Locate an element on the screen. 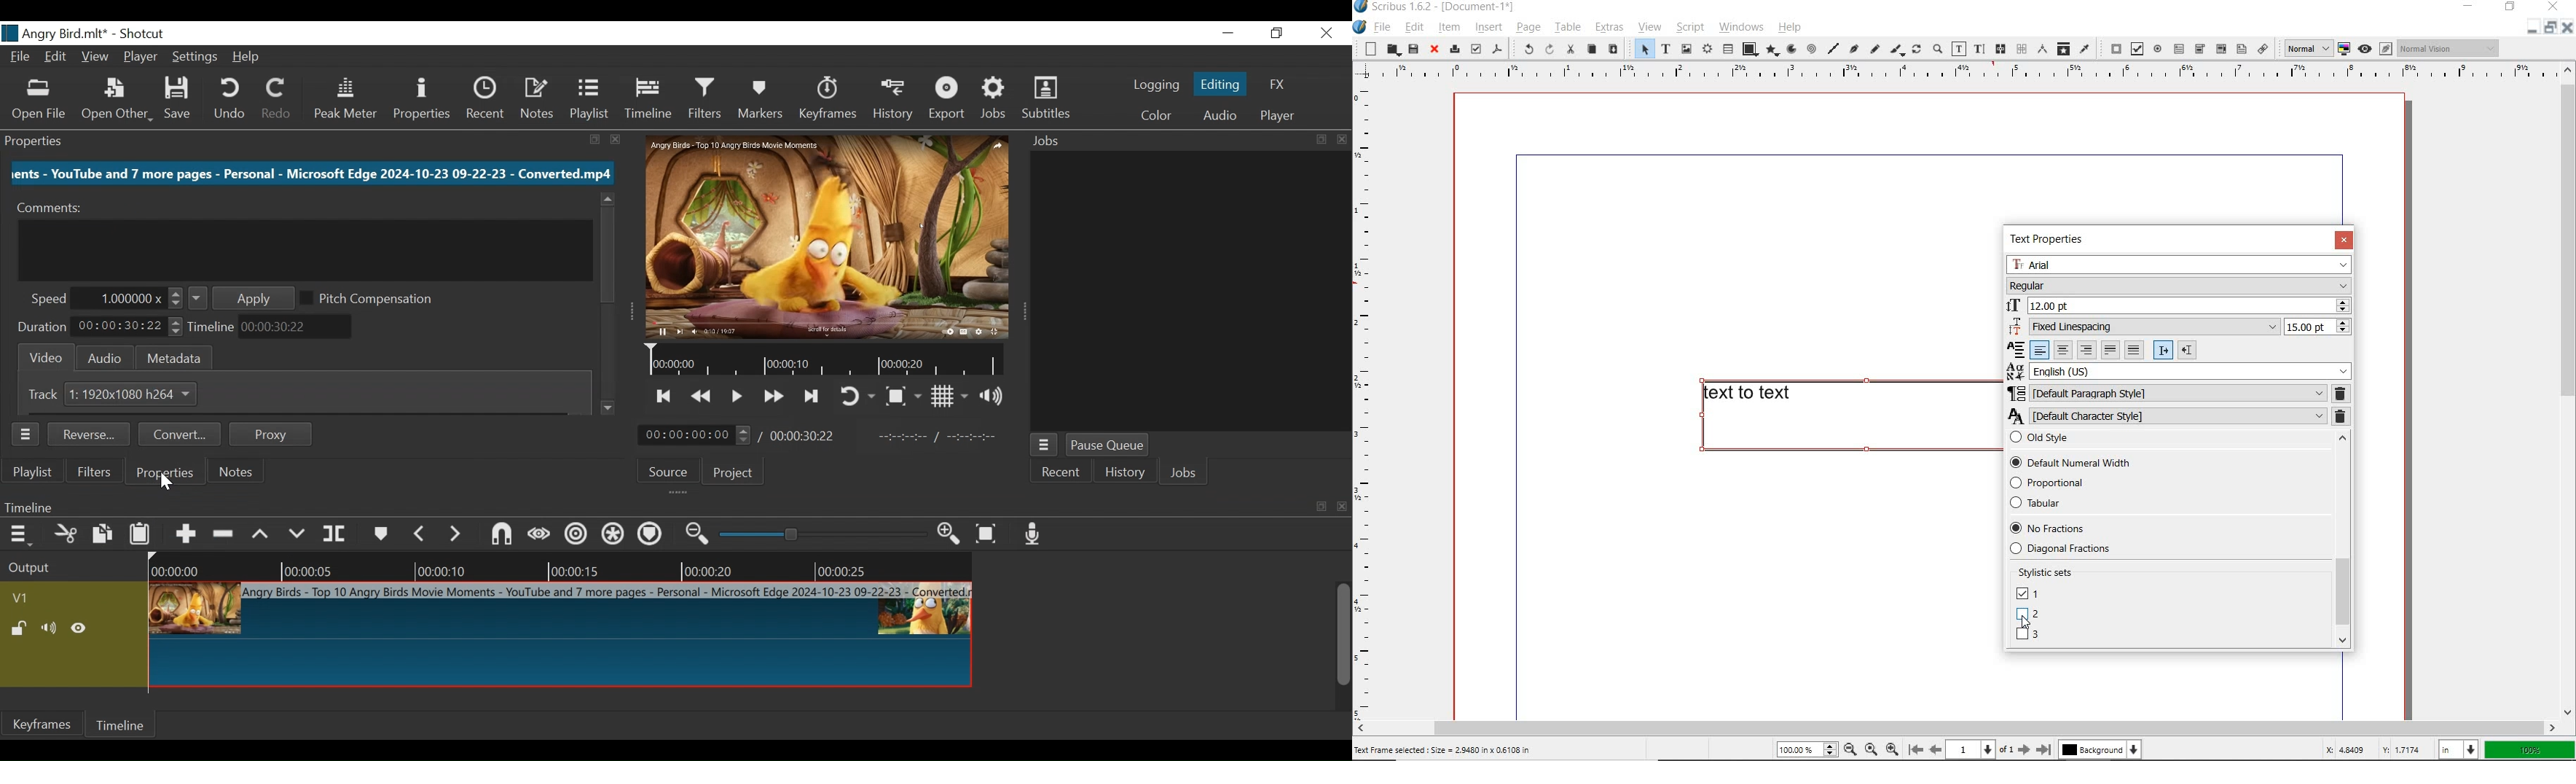 The image size is (2576, 784). Timeline menu is located at coordinates (20, 536).